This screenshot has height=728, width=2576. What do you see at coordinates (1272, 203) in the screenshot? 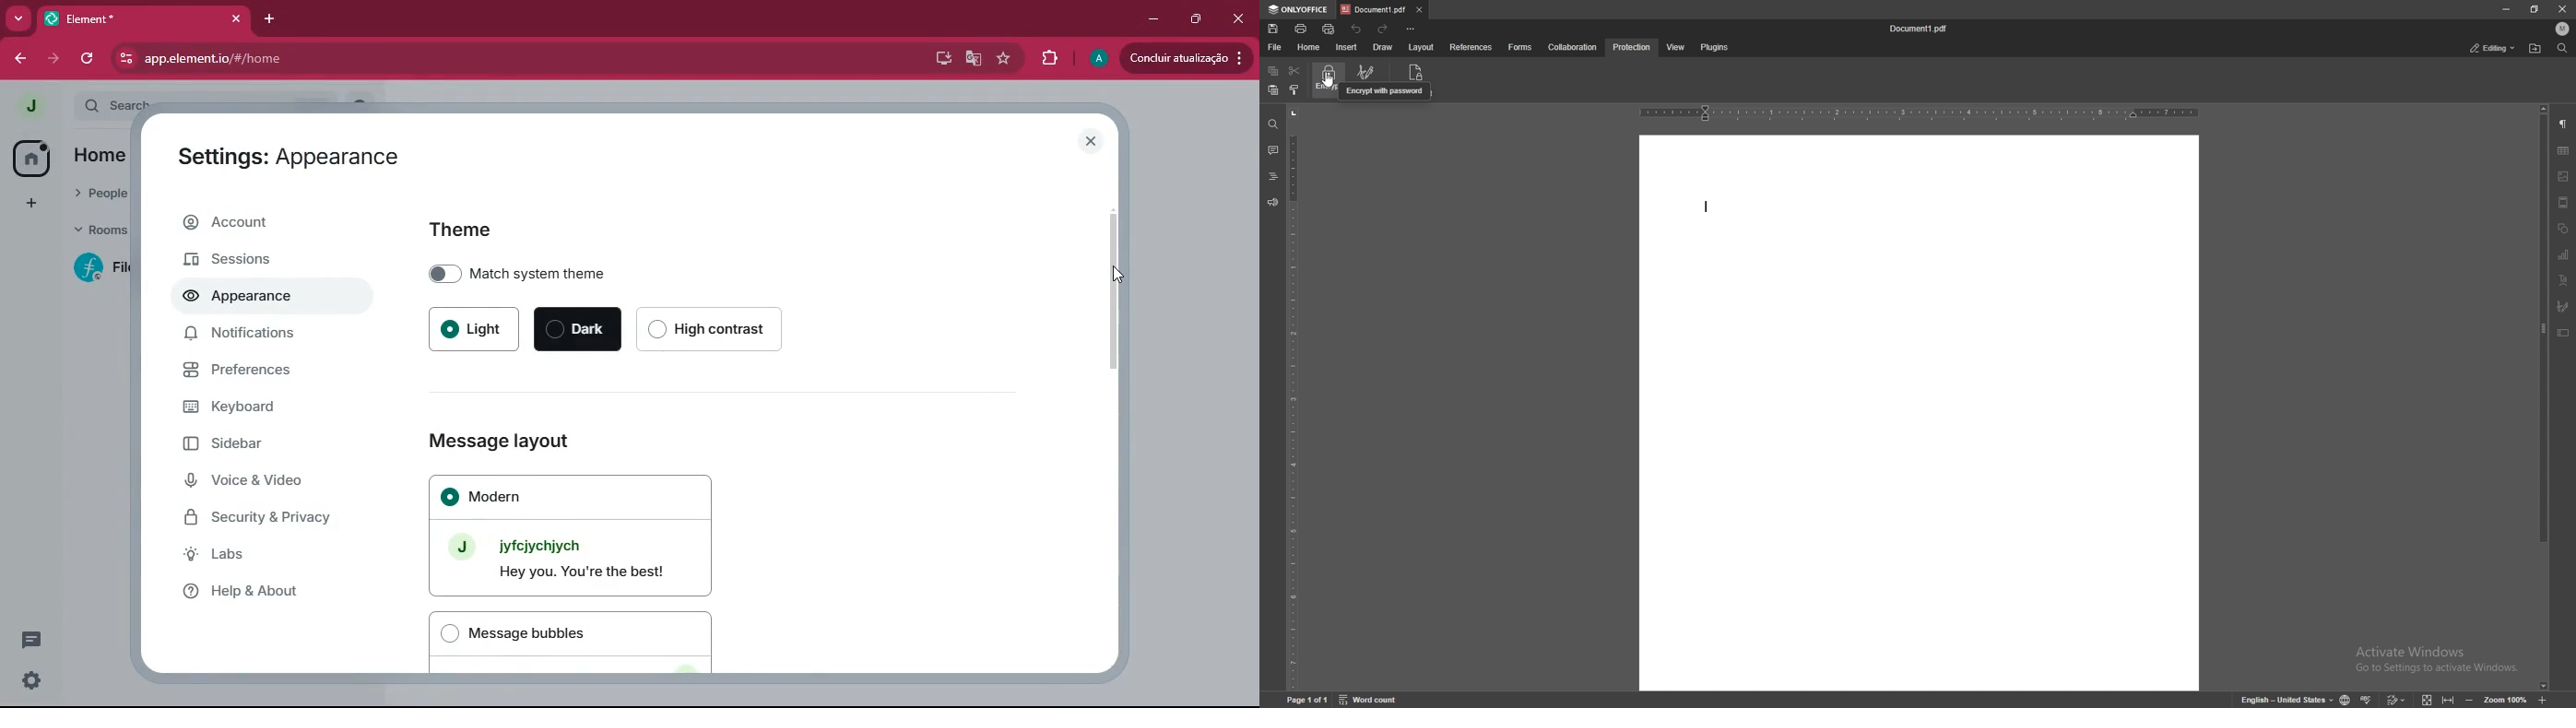
I see `feedback` at bounding box center [1272, 203].